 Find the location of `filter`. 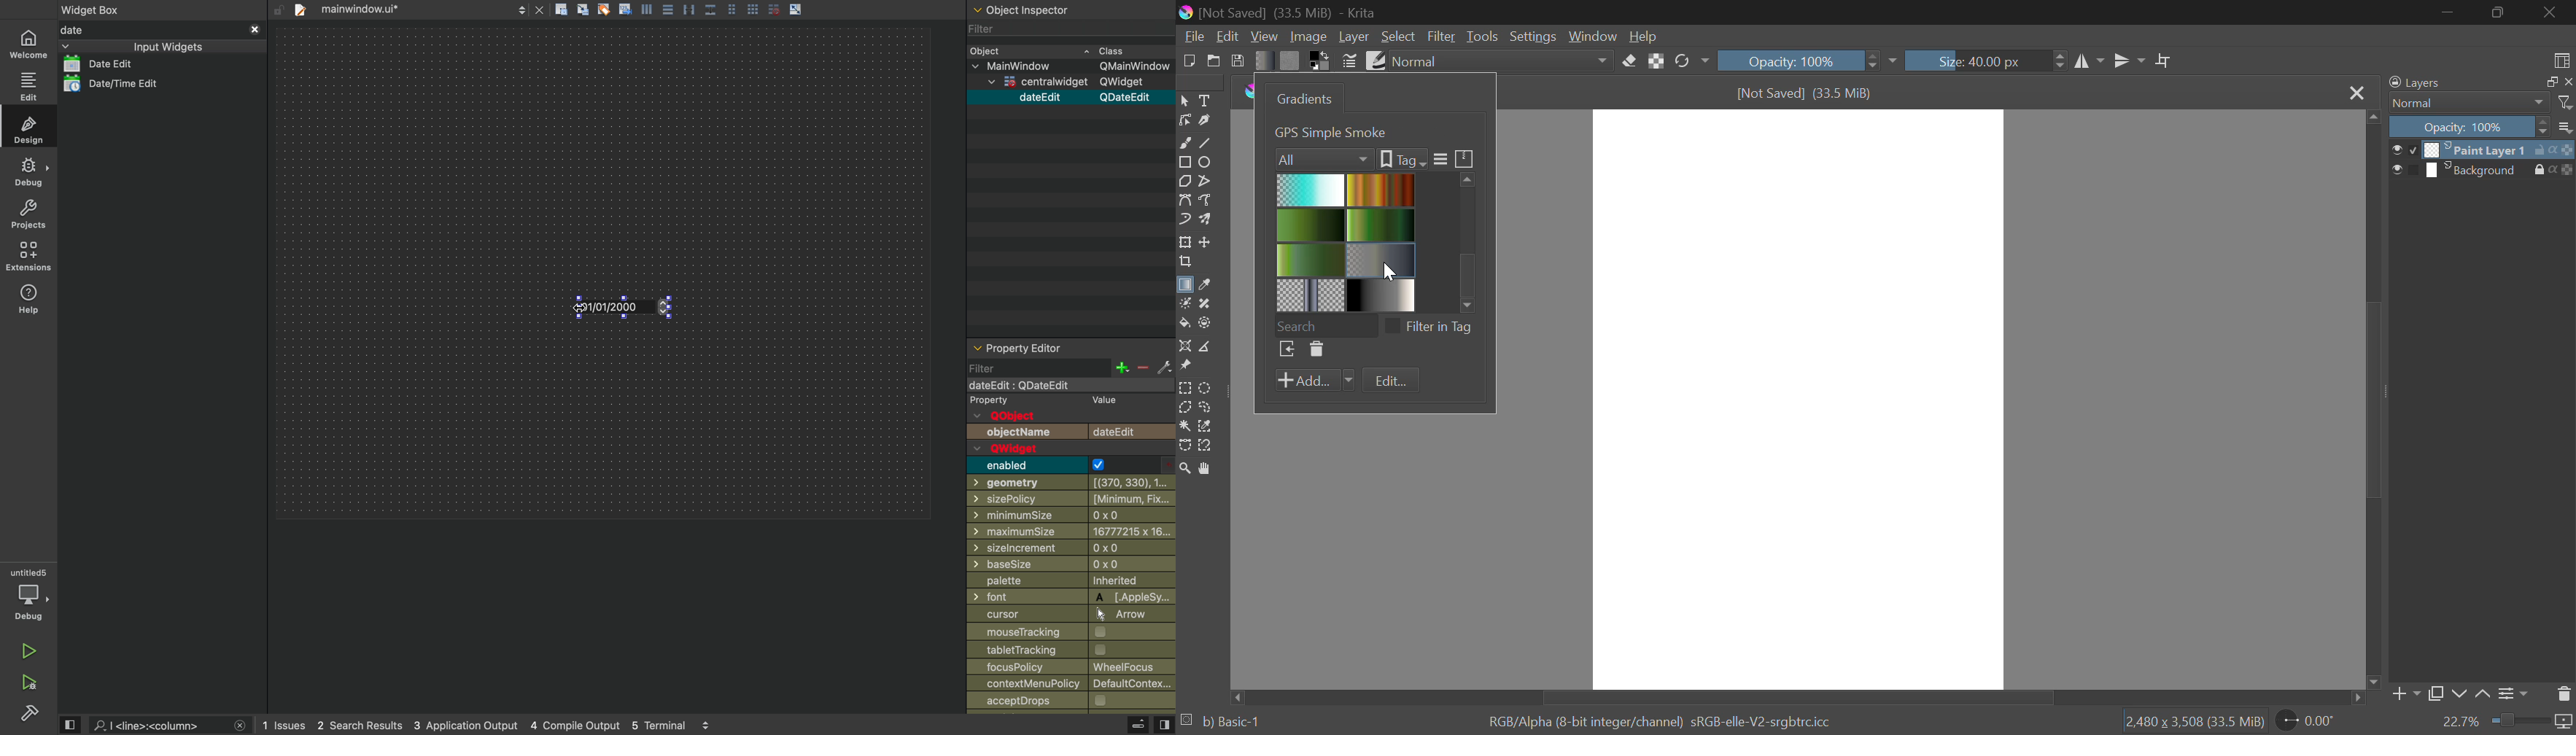

filter is located at coordinates (990, 28).